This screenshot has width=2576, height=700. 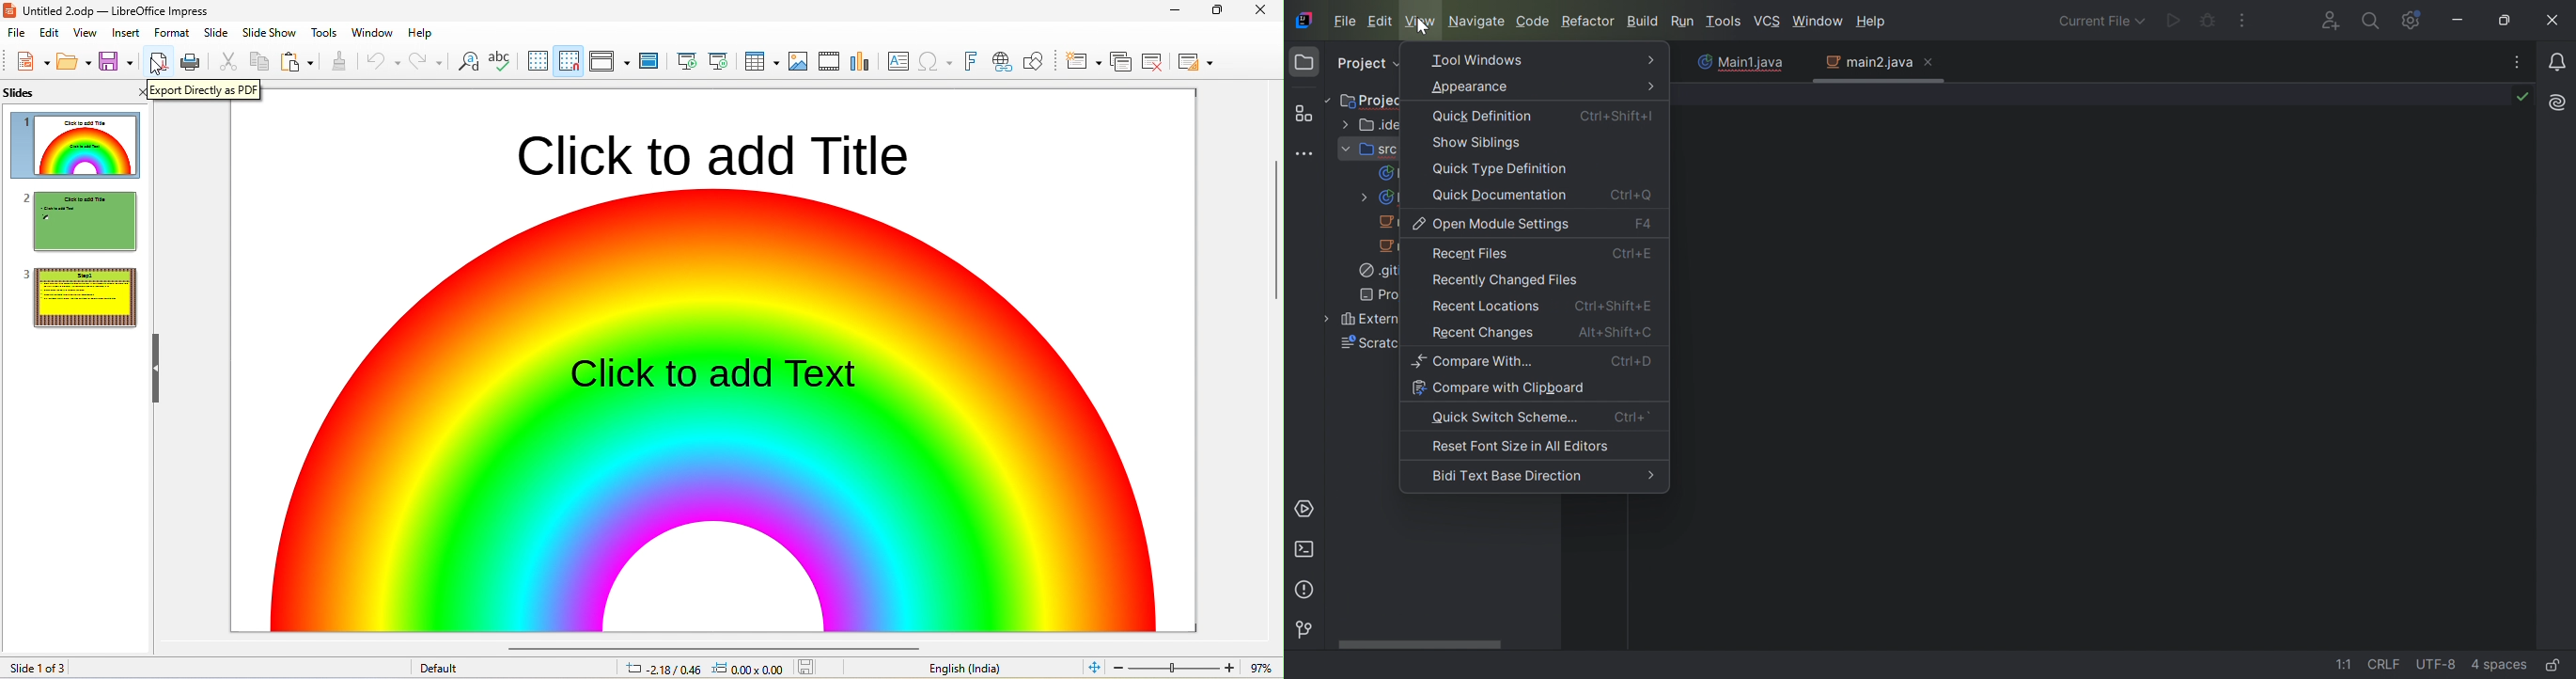 I want to click on Restore down, so click(x=2506, y=20).